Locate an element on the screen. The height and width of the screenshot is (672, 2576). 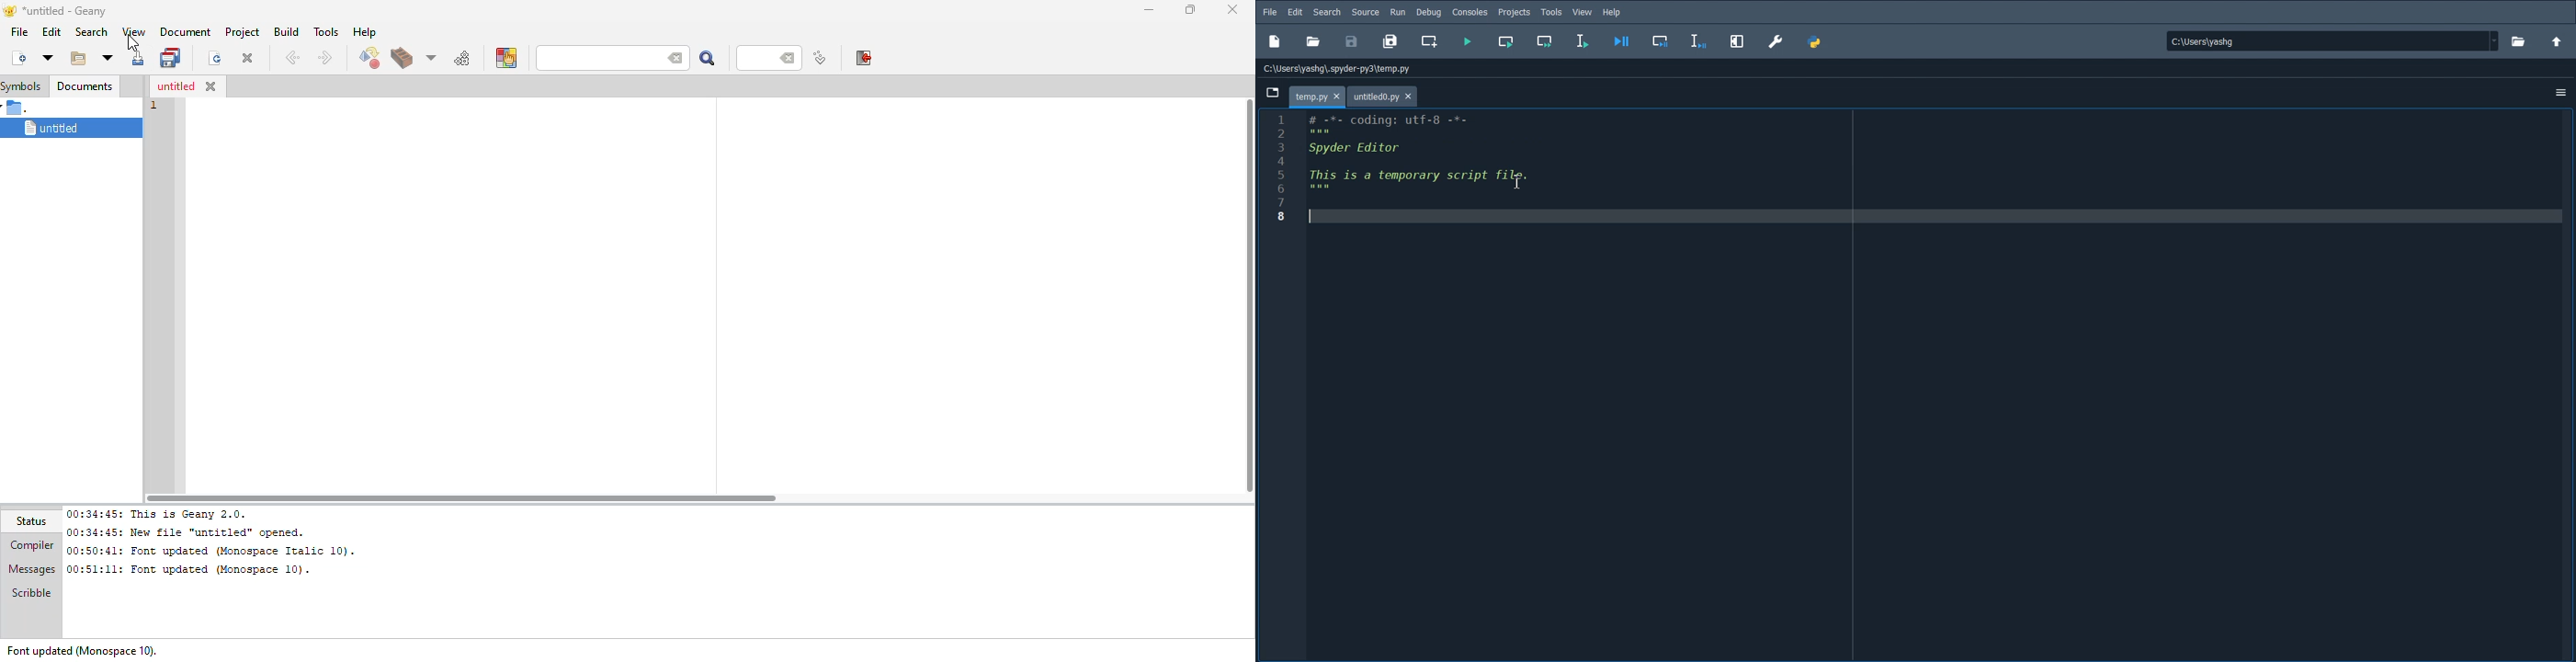
font updated (monospace 10). is located at coordinates (82, 650).